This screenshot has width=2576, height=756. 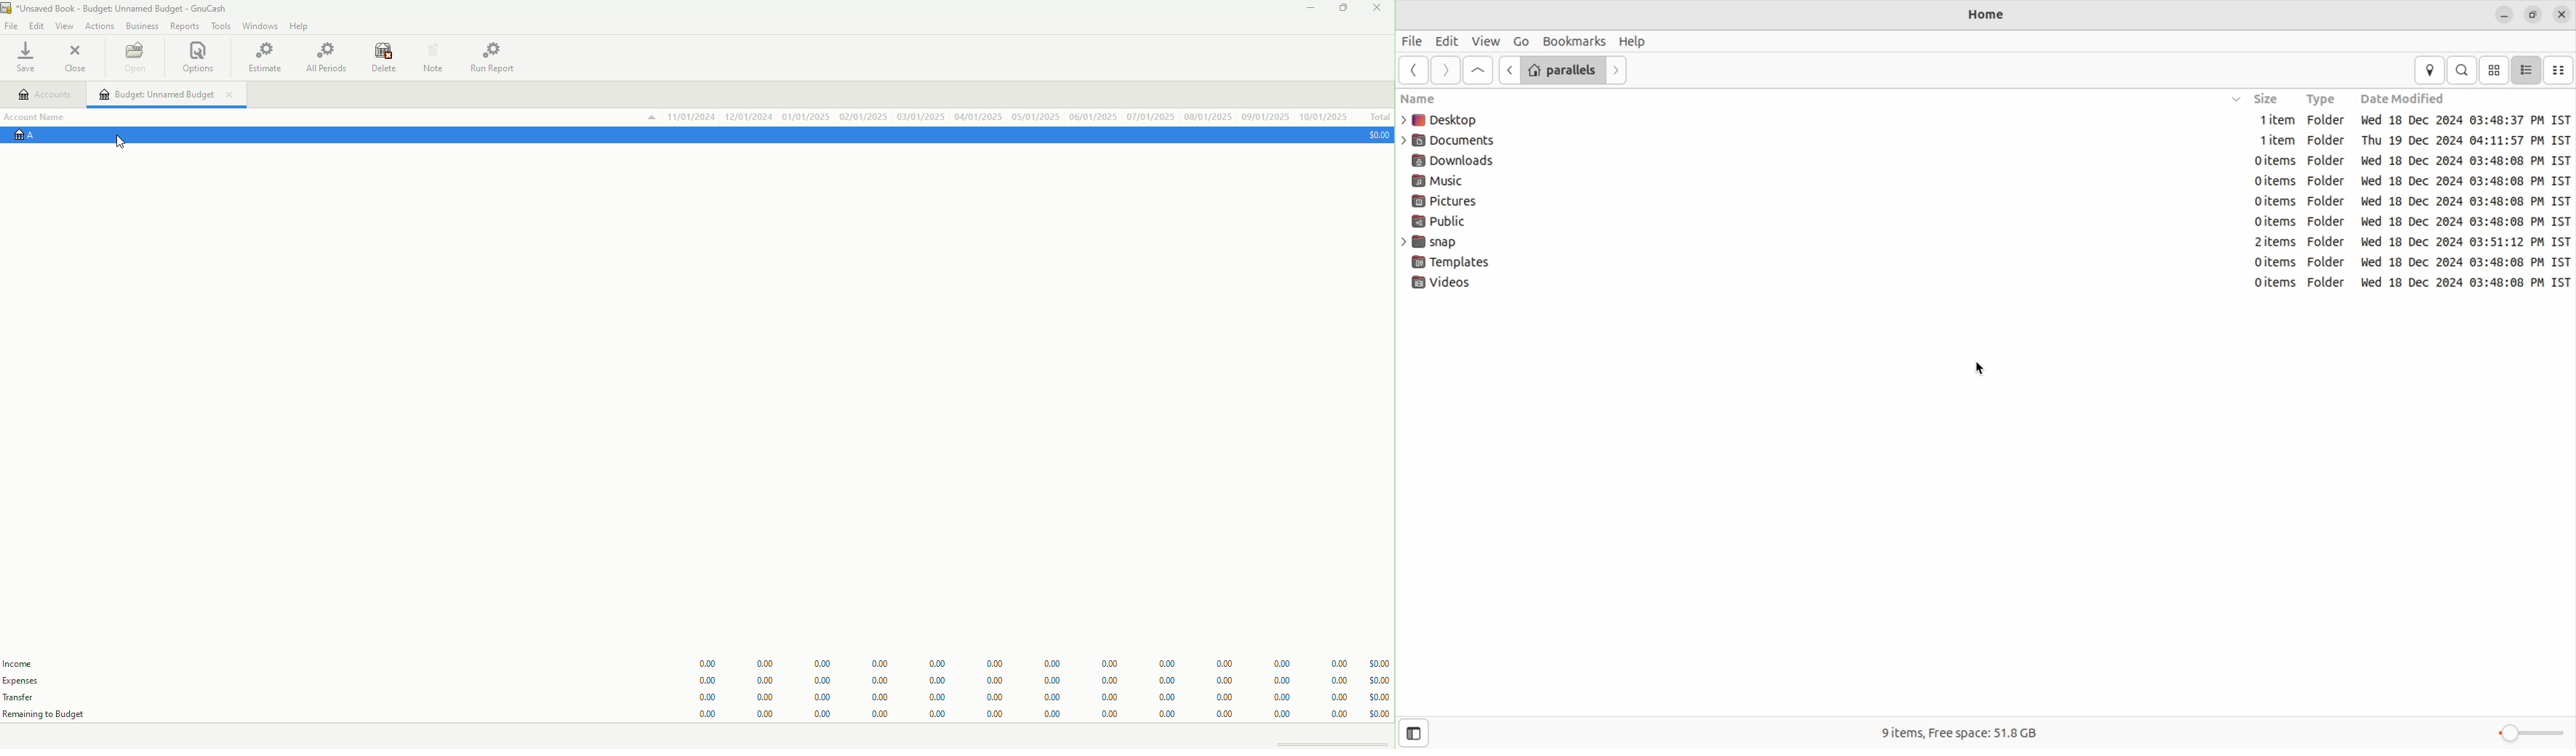 What do you see at coordinates (2463, 263) in the screenshot?
I see `Wed 18 Dec 2024 03:48:08 PM IST` at bounding box center [2463, 263].